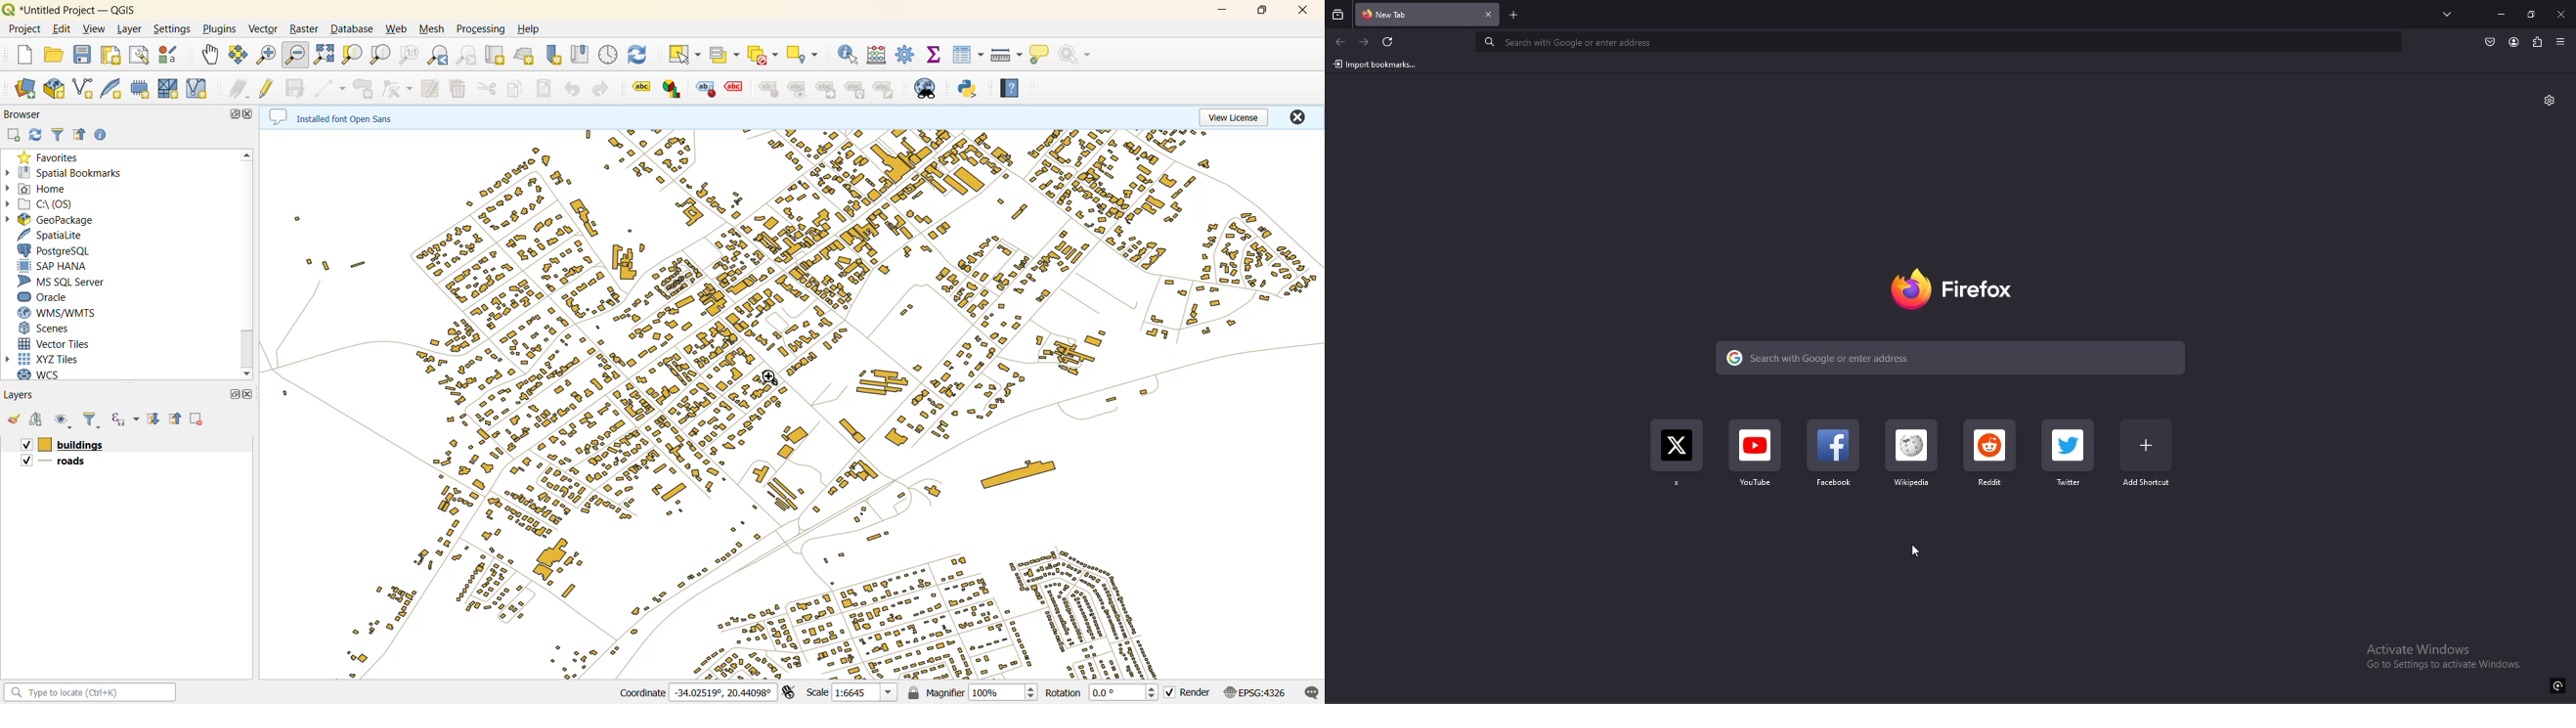 This screenshot has width=2576, height=728. Describe the element at coordinates (115, 57) in the screenshot. I see `print layout` at that location.